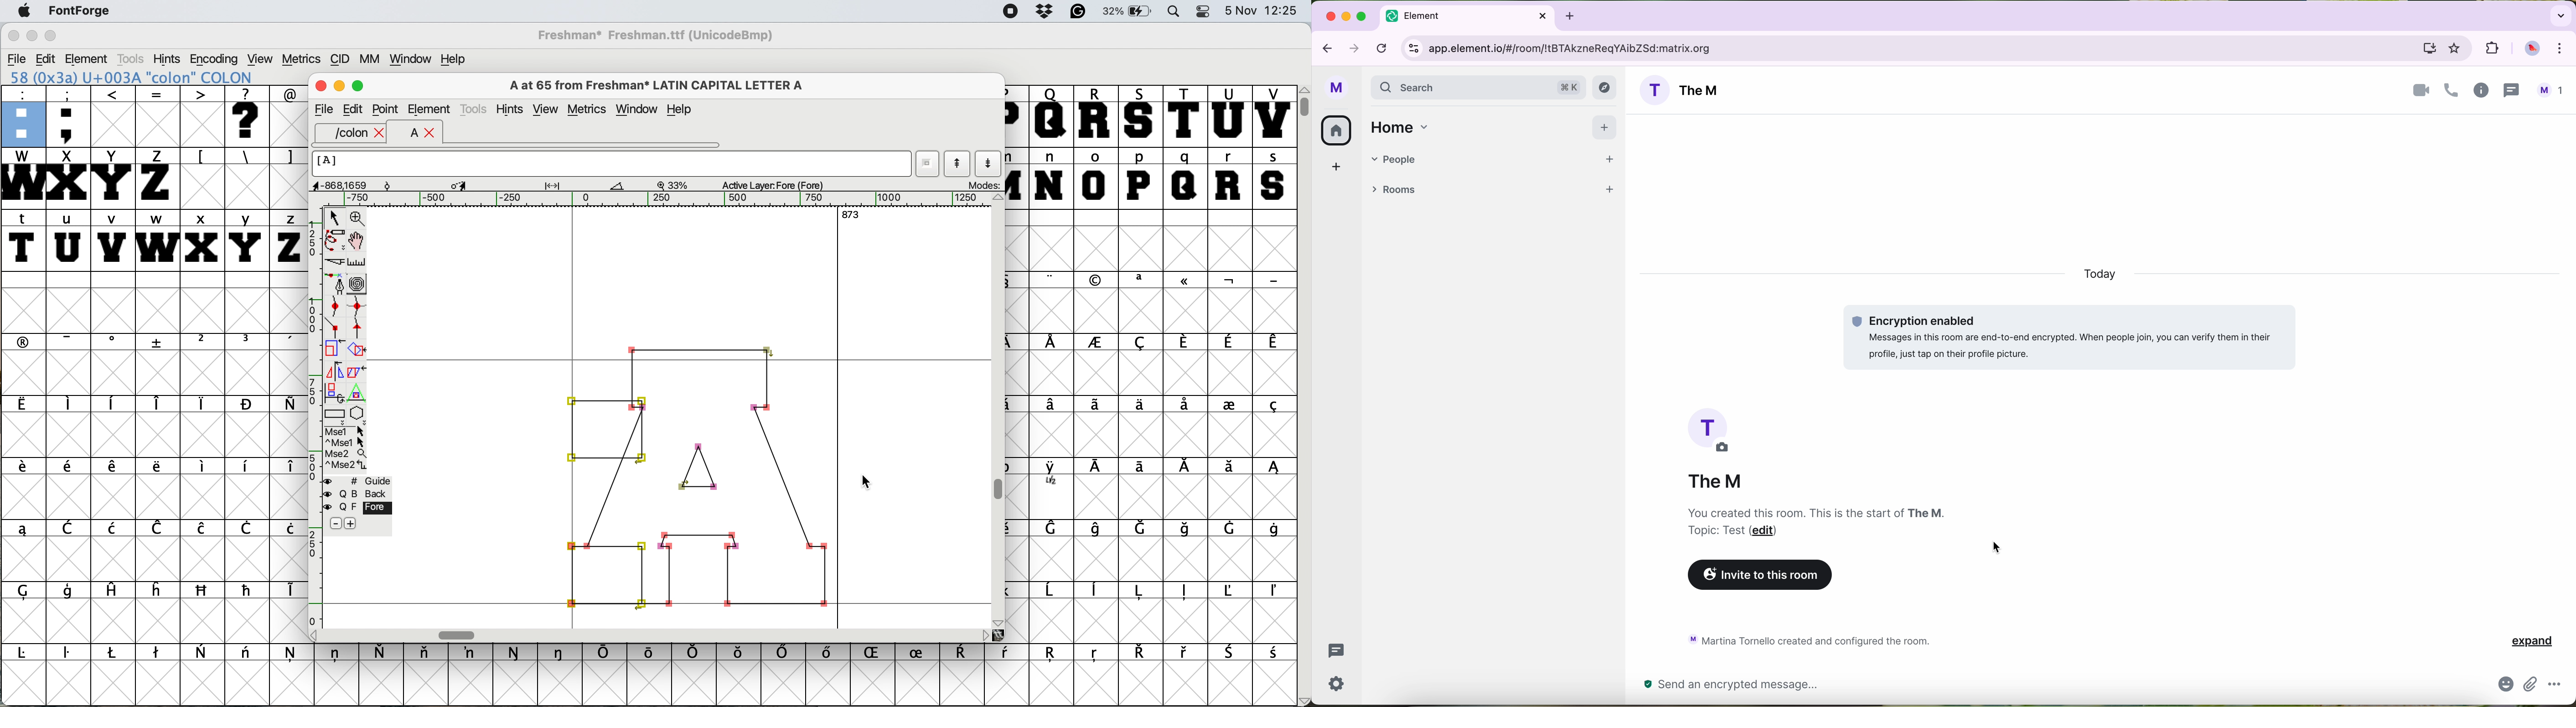 Image resolution: width=2576 pixels, height=728 pixels. What do you see at coordinates (360, 411) in the screenshot?
I see `star or polygon` at bounding box center [360, 411].